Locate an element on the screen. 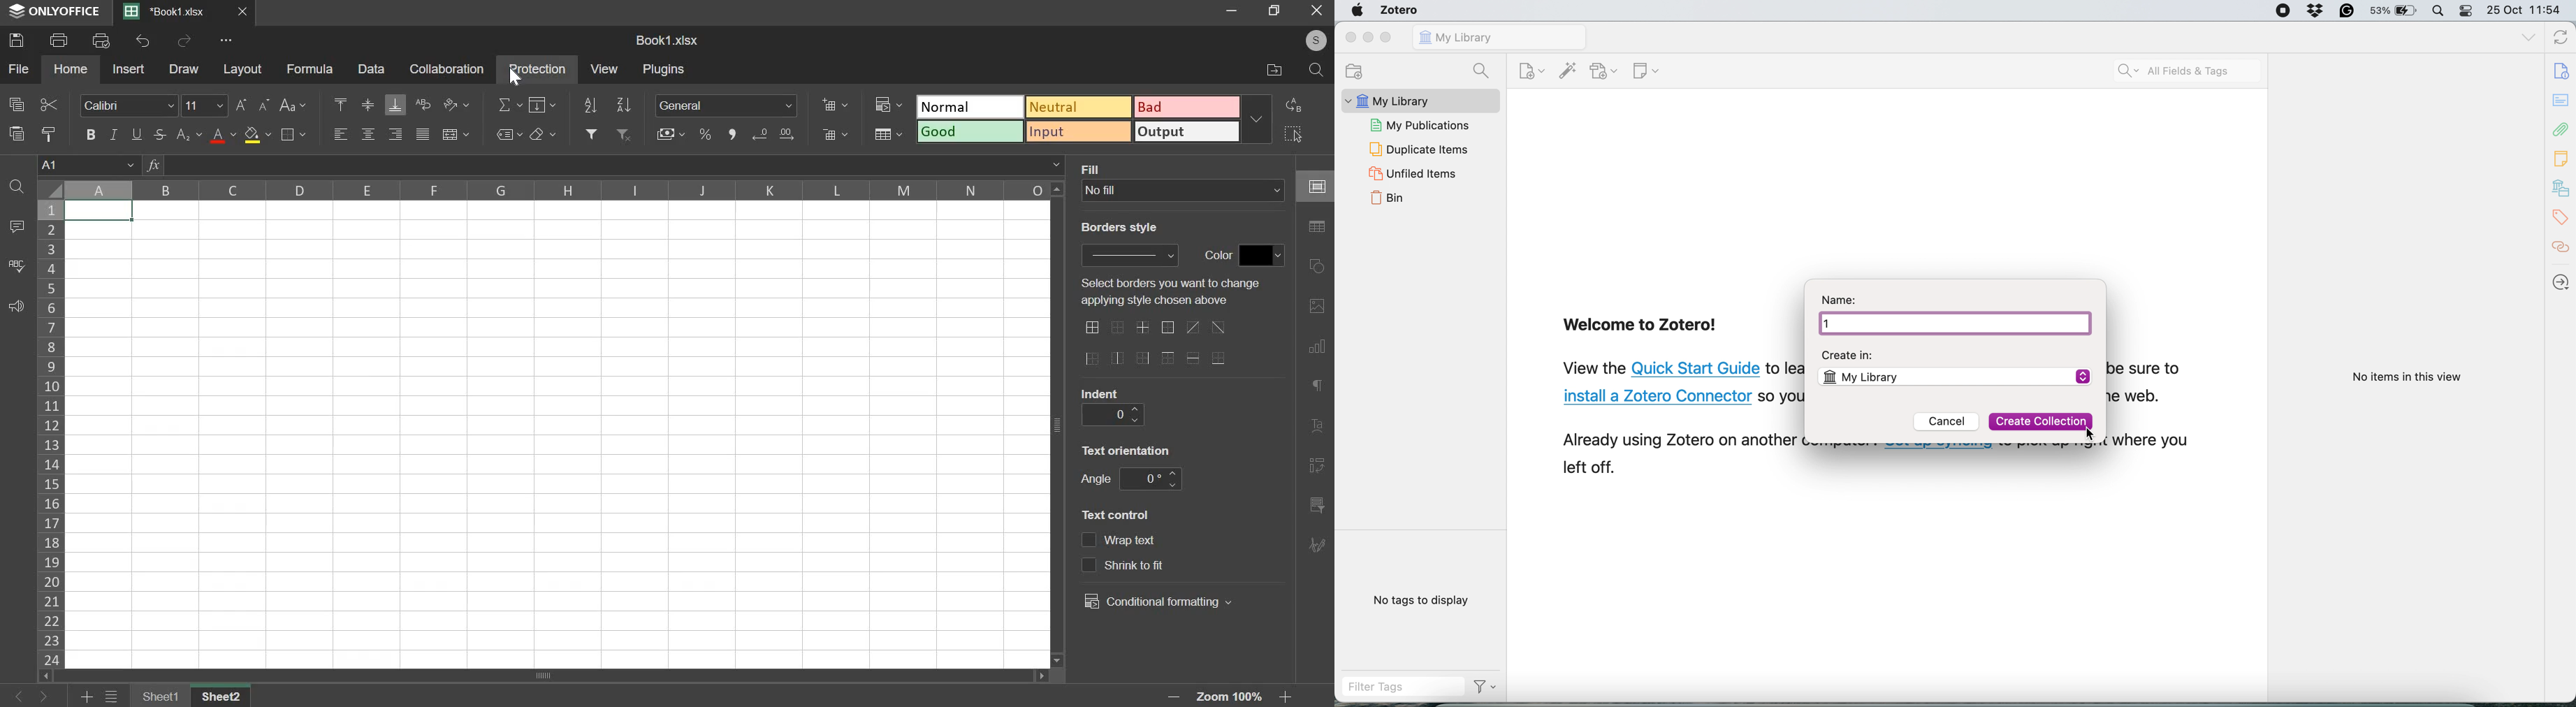 This screenshot has width=2576, height=728. named ranges is located at coordinates (507, 134).